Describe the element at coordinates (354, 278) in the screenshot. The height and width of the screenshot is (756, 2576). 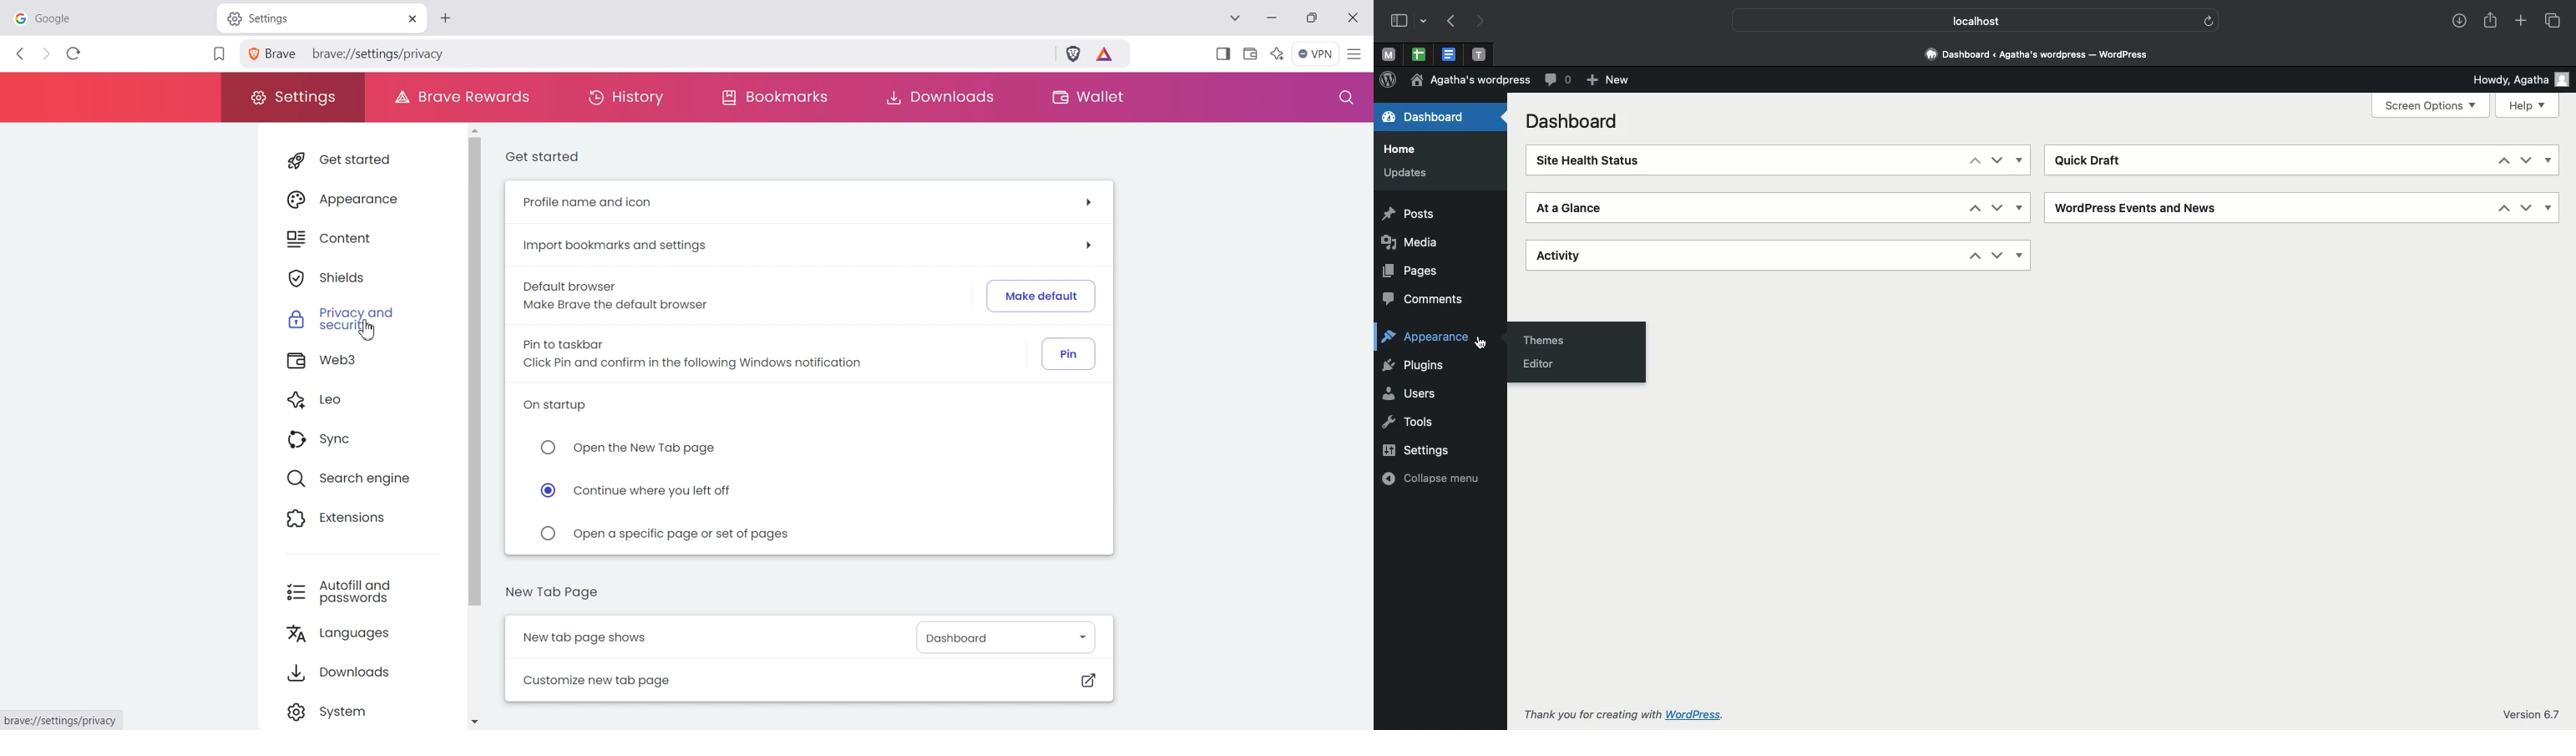
I see `Shields` at that location.